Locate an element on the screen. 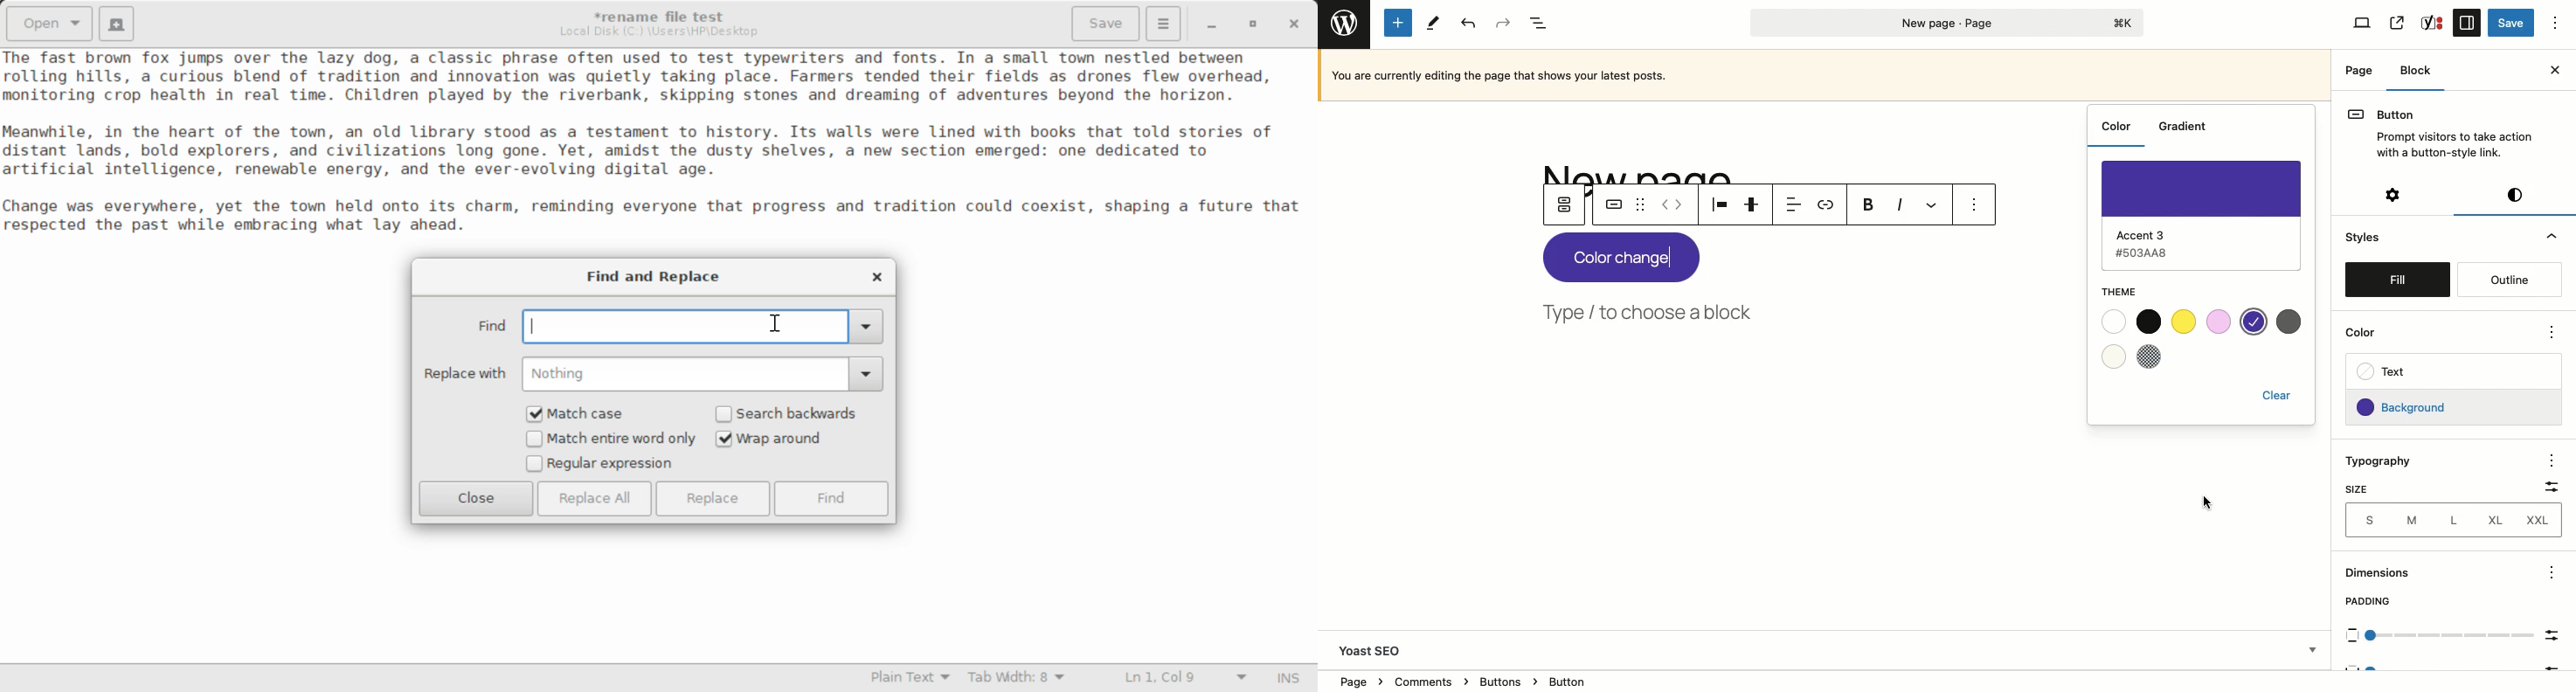 Image resolution: width=2576 pixels, height=700 pixels. White is located at coordinates (2115, 342).